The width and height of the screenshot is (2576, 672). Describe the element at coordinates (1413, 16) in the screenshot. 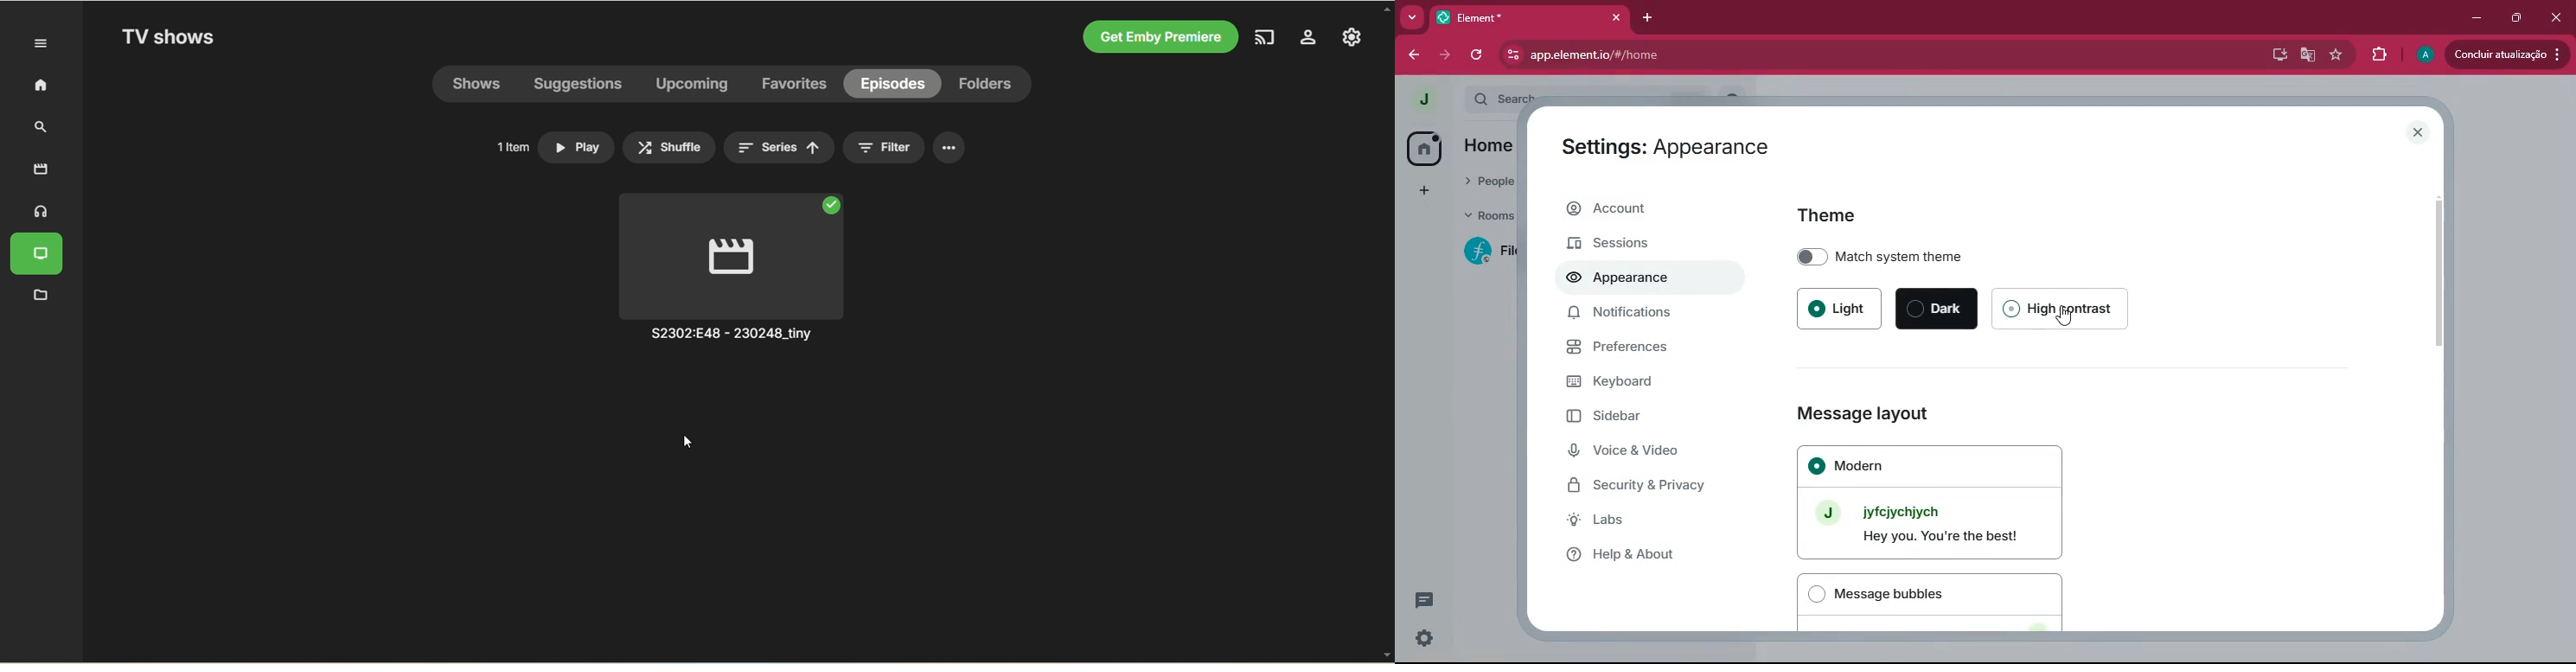

I see `more` at that location.